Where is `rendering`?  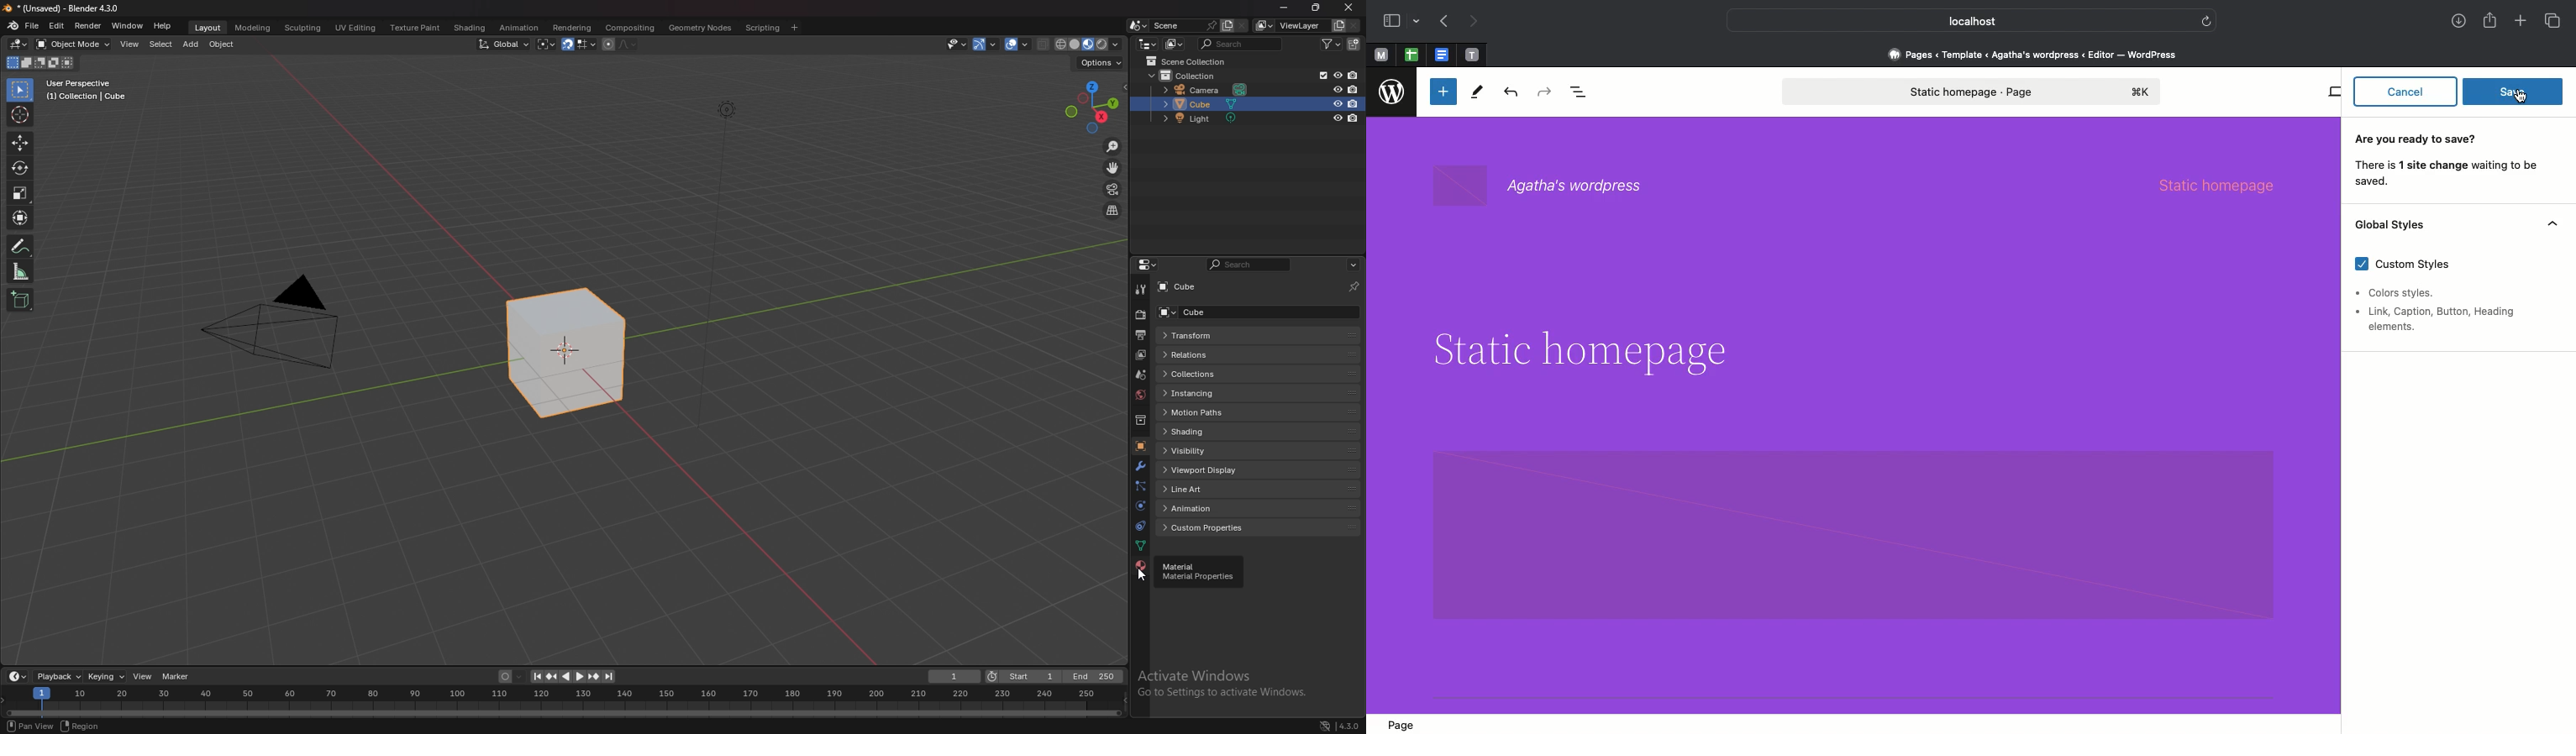
rendering is located at coordinates (571, 27).